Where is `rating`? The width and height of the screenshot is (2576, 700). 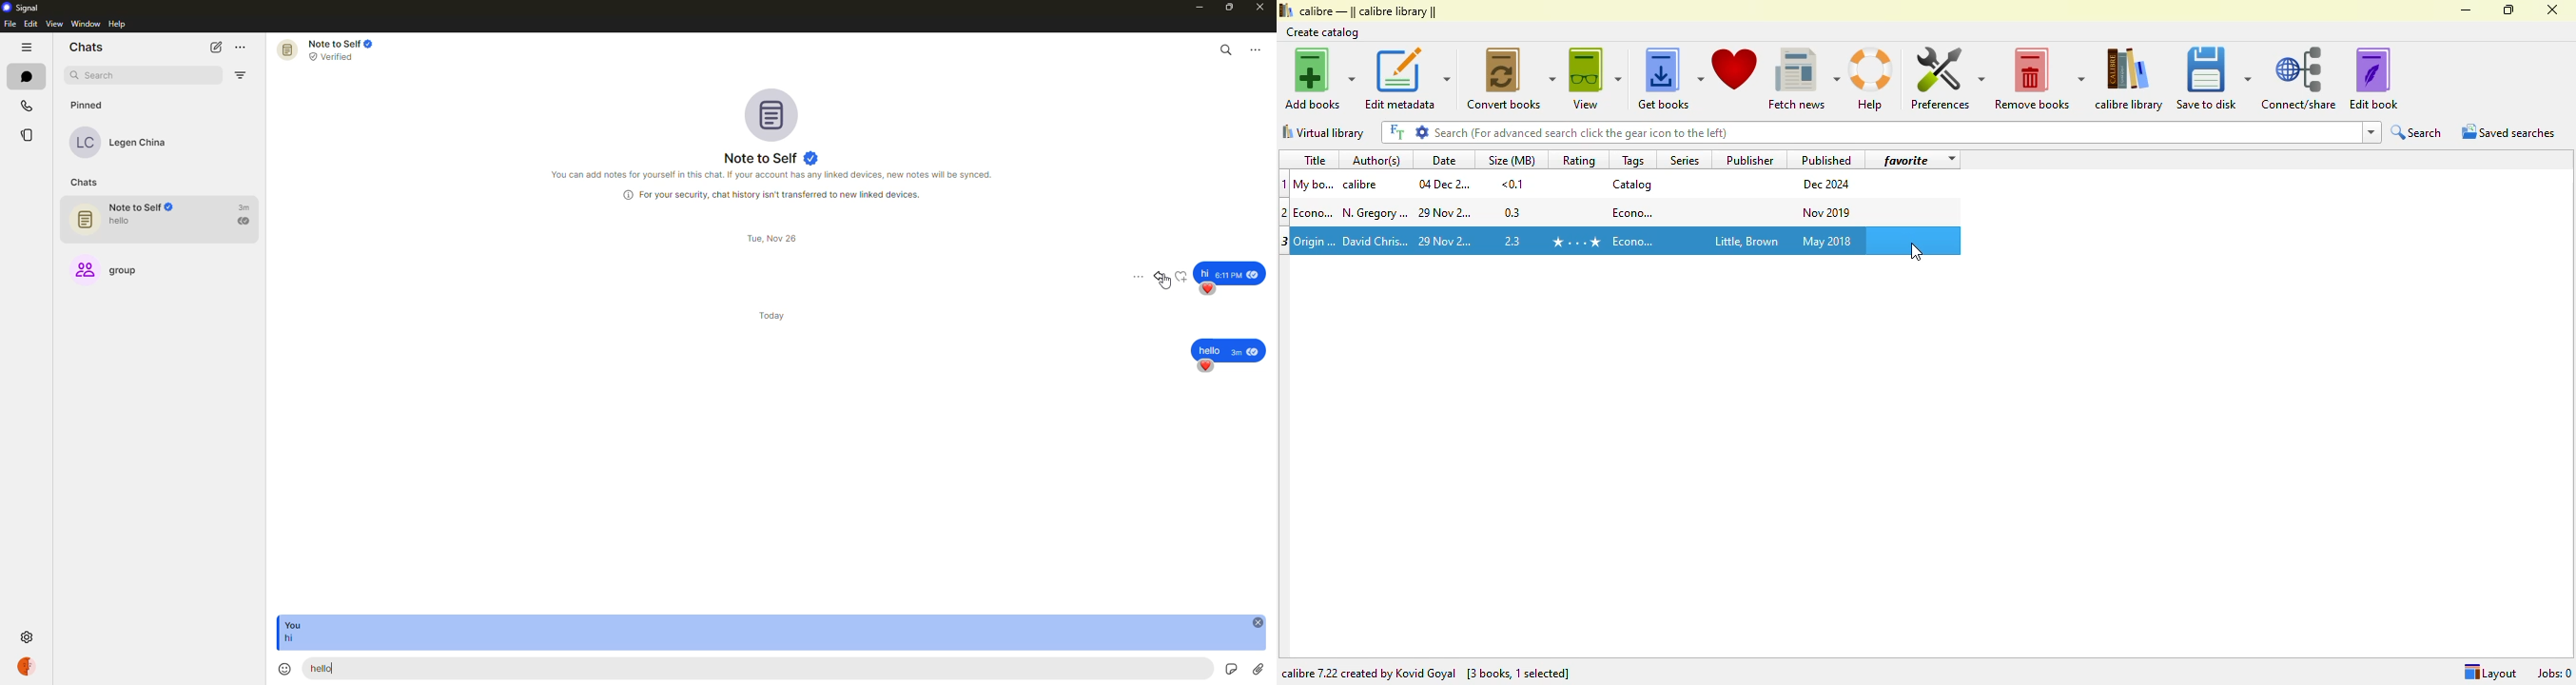
rating is located at coordinates (1578, 160).